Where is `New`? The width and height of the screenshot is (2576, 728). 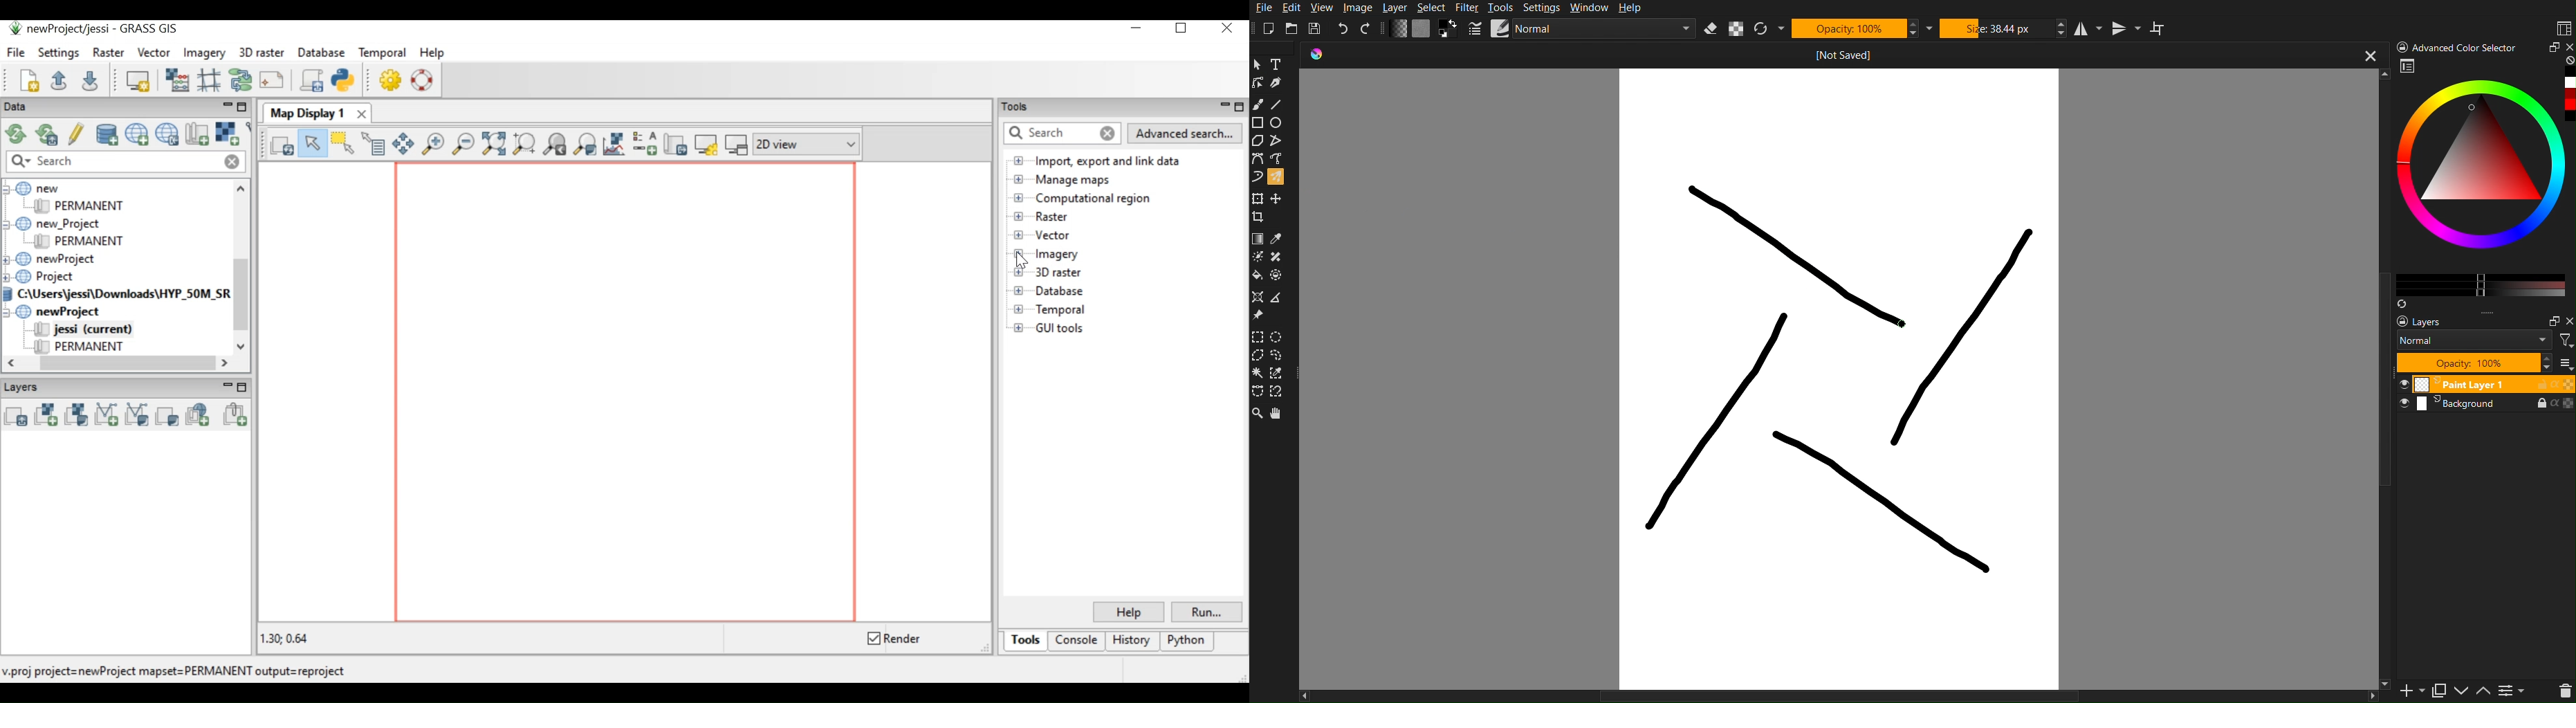 New is located at coordinates (1273, 26).